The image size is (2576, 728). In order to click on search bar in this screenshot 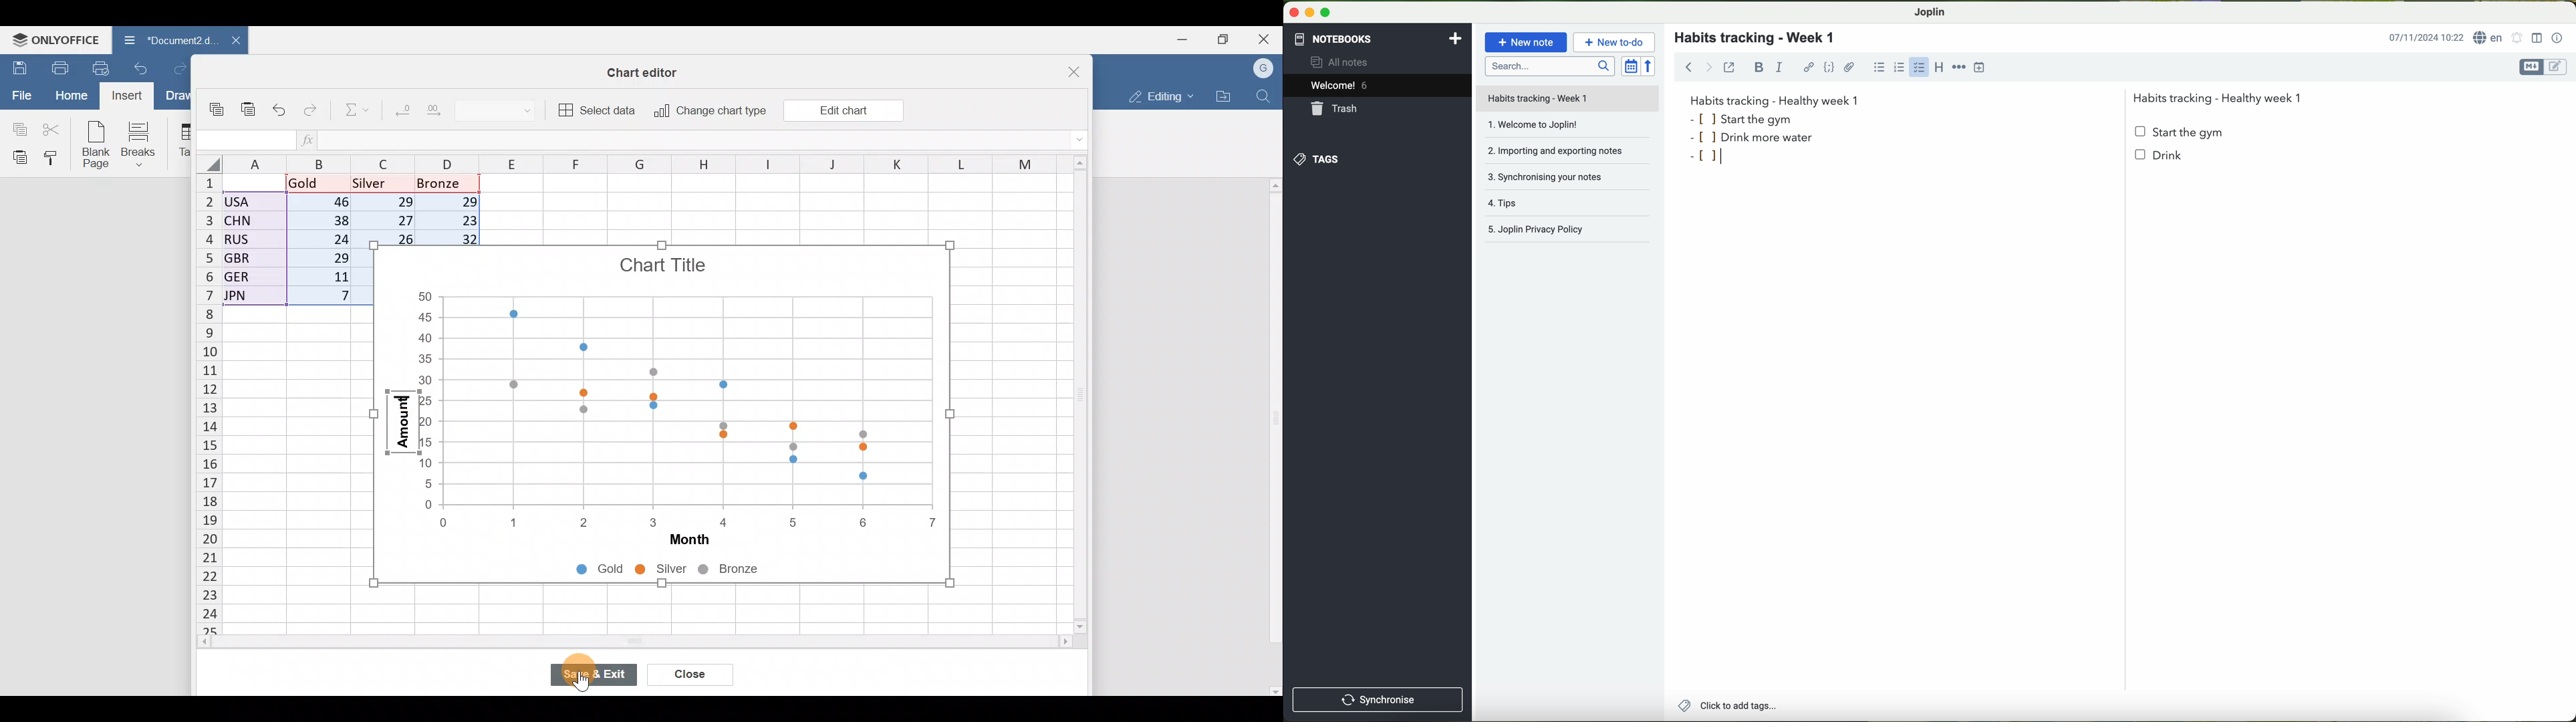, I will do `click(1549, 66)`.